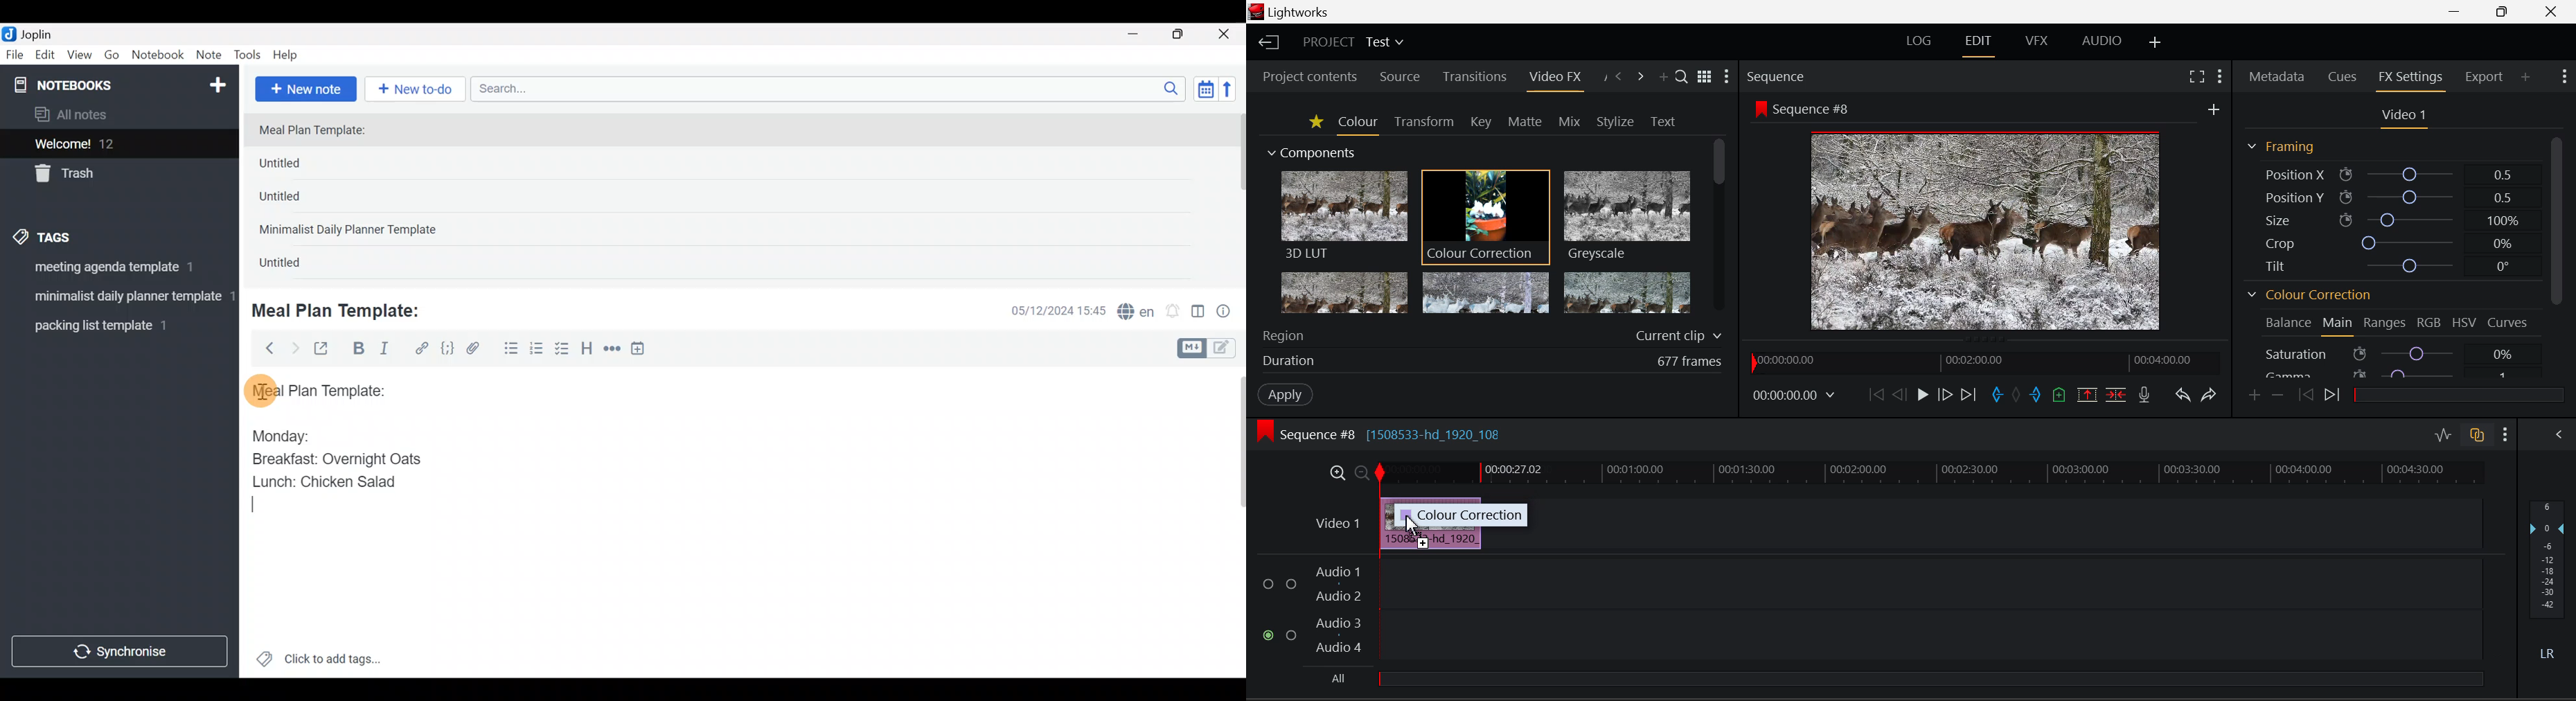  Describe the element at coordinates (119, 298) in the screenshot. I see `Tag 2` at that location.